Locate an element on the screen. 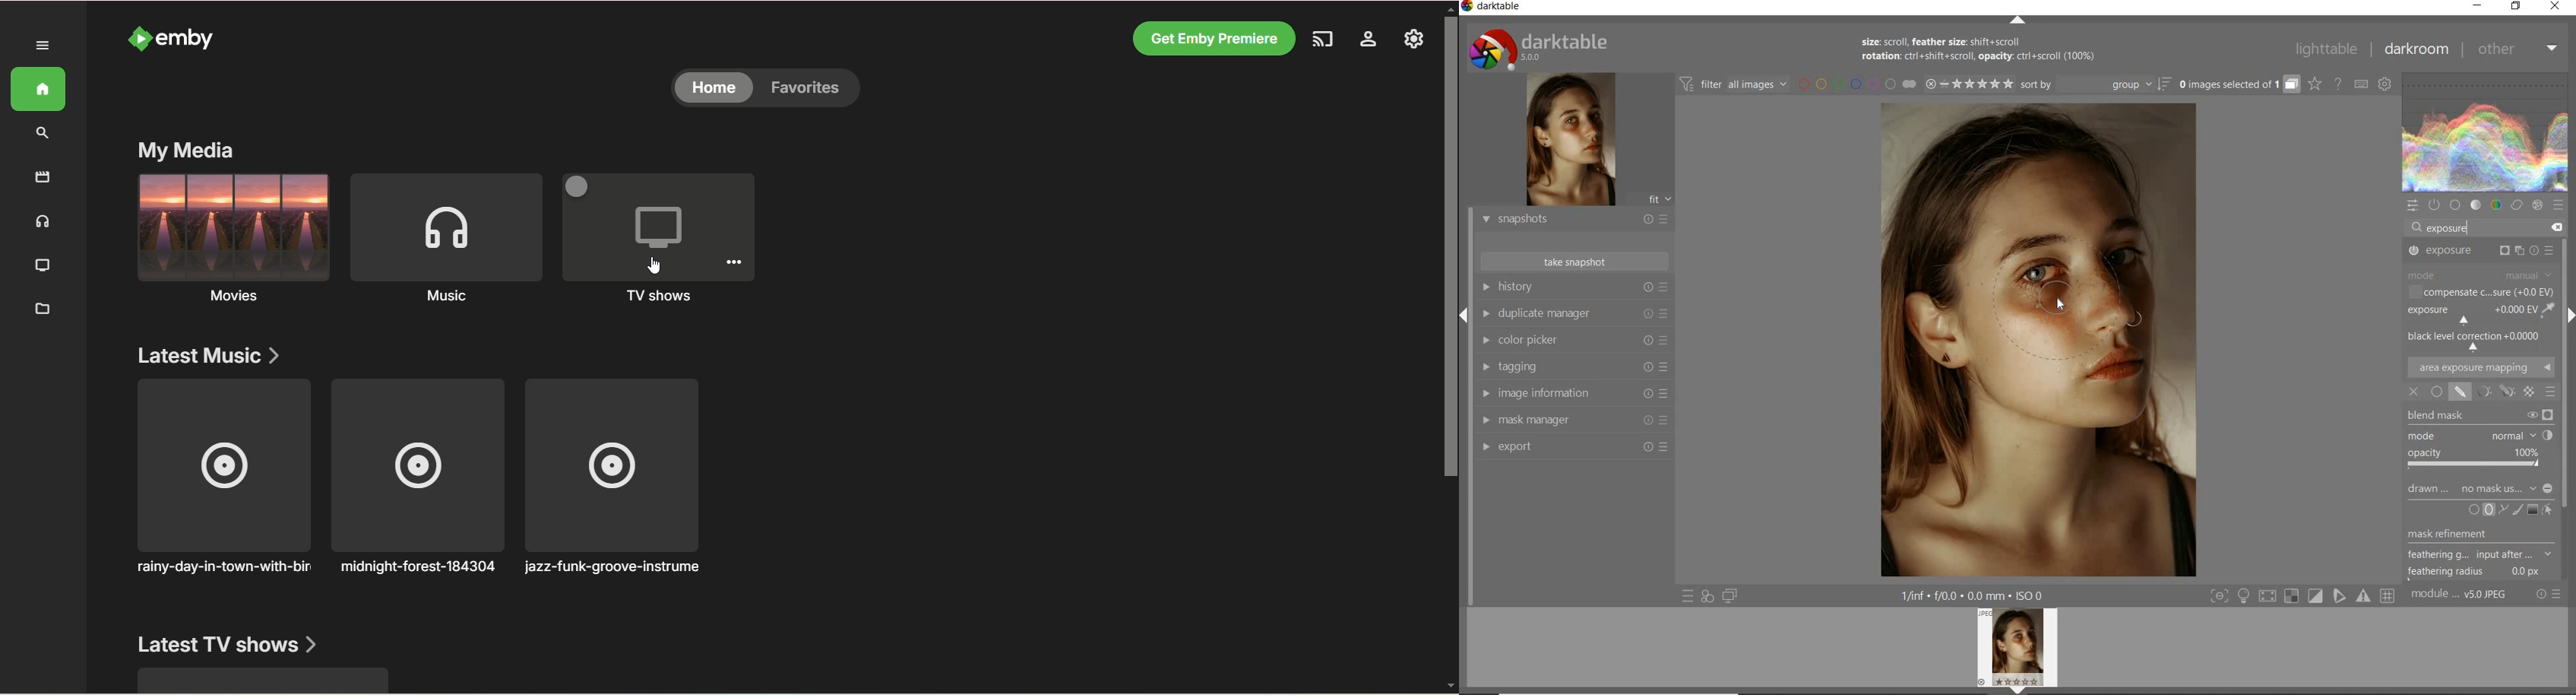 This screenshot has height=700, width=2576. darkroom is located at coordinates (2415, 50).